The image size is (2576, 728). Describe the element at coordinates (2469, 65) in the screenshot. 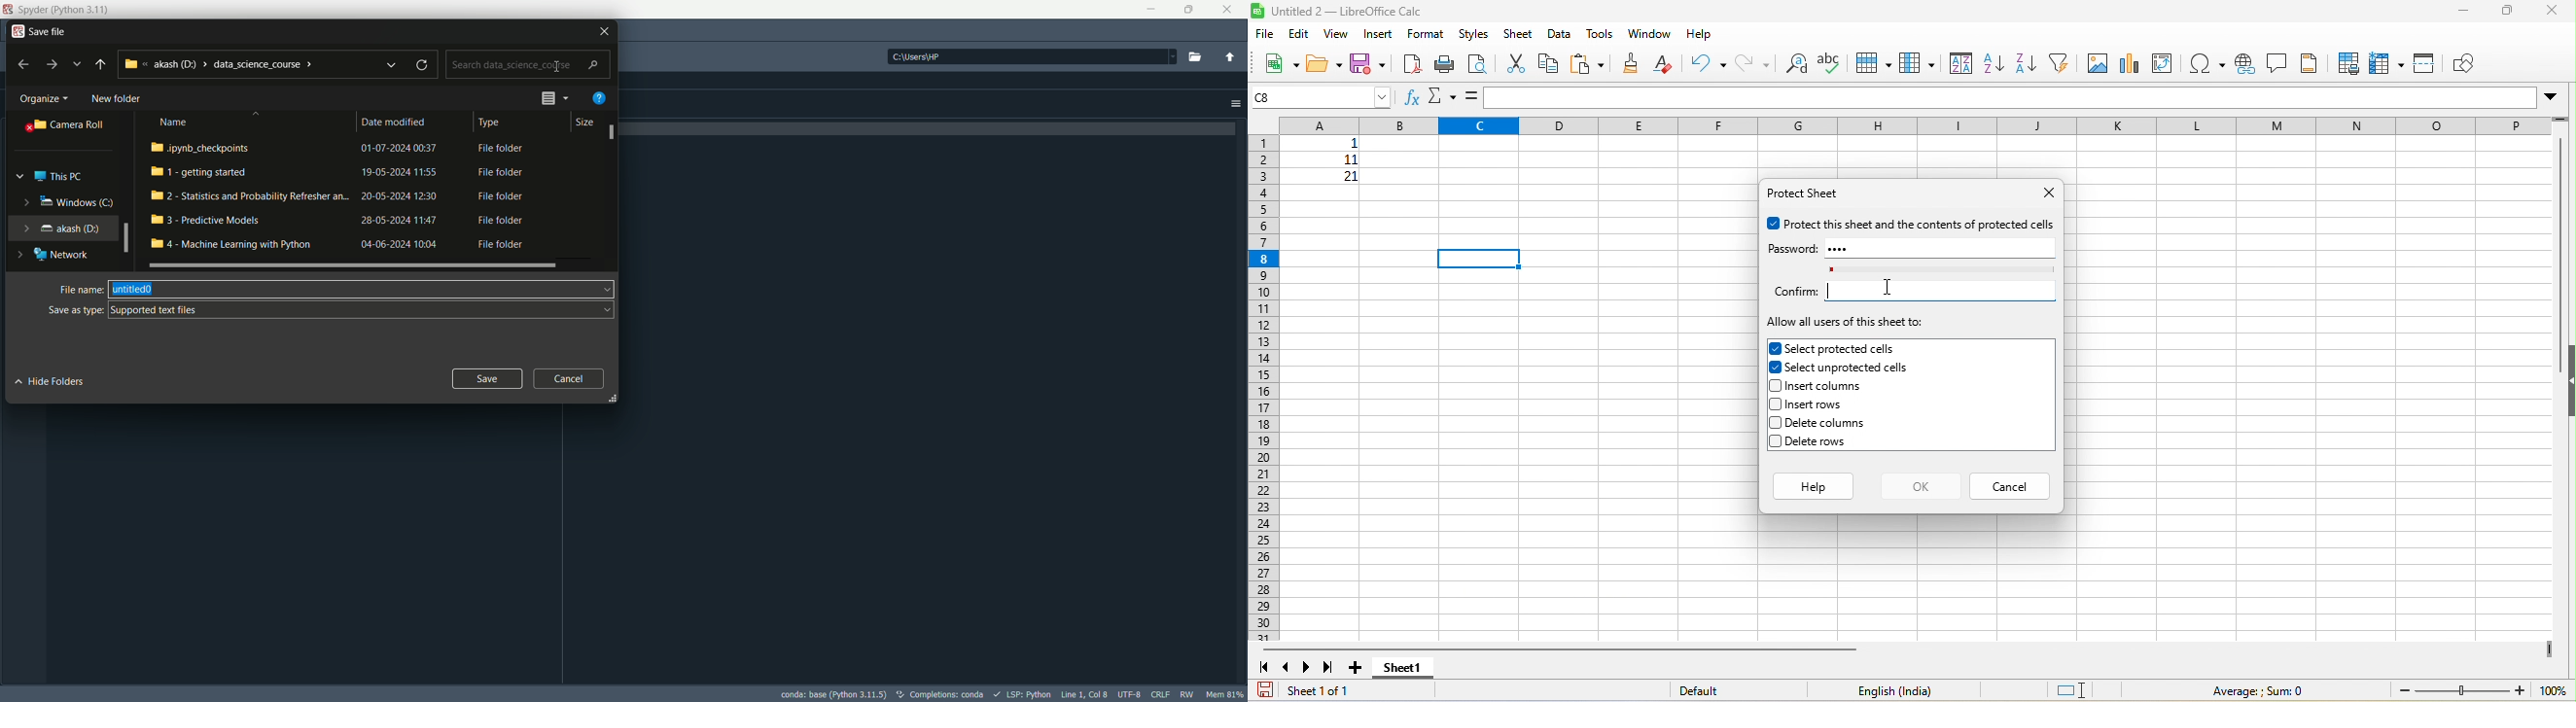

I see `show draw function` at that location.